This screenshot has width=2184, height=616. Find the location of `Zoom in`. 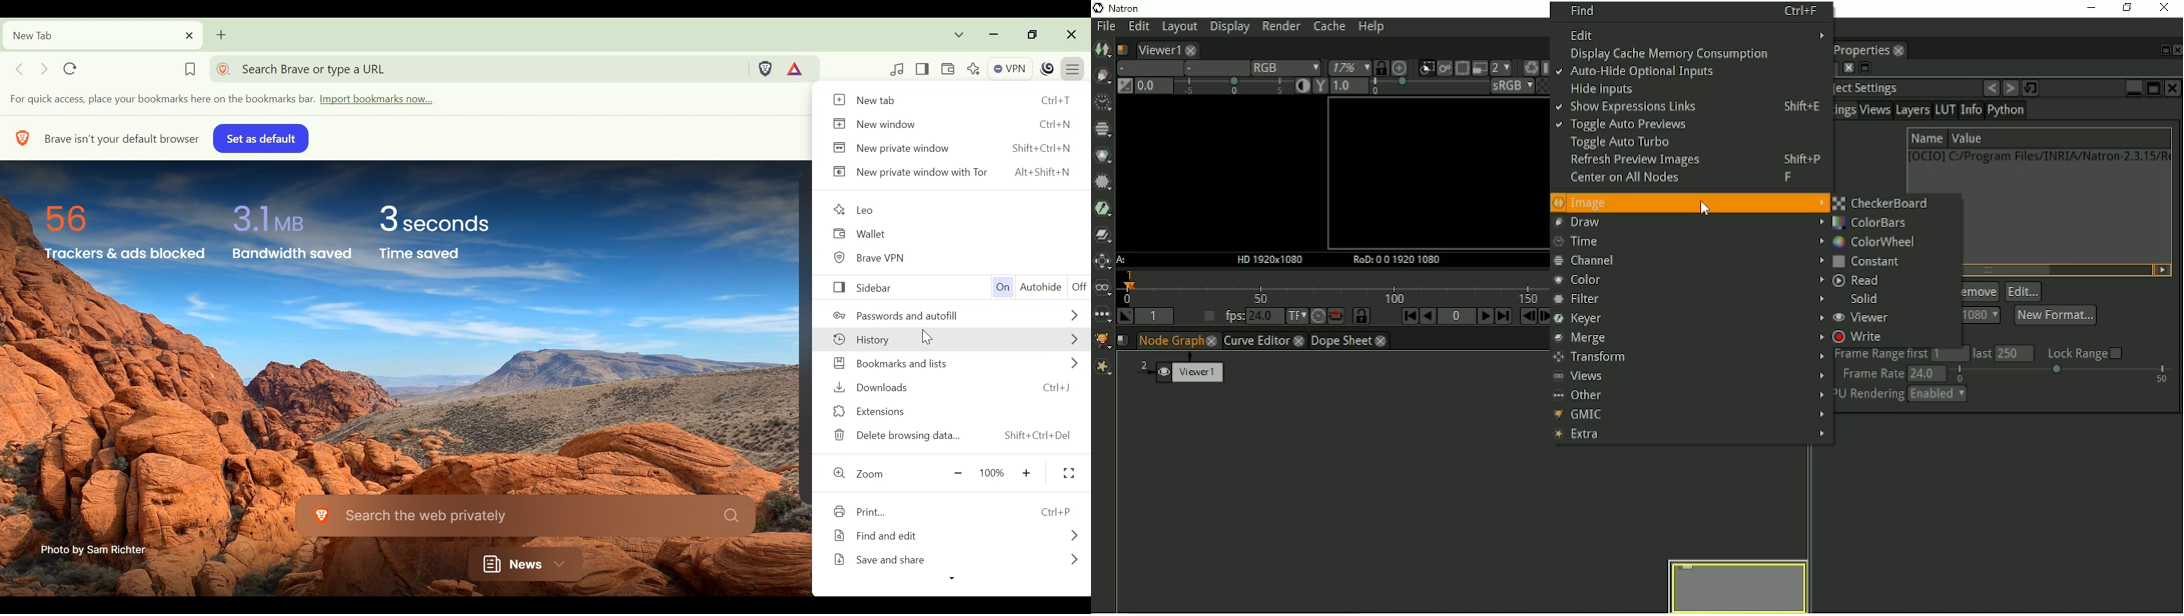

Zoom in is located at coordinates (1029, 473).